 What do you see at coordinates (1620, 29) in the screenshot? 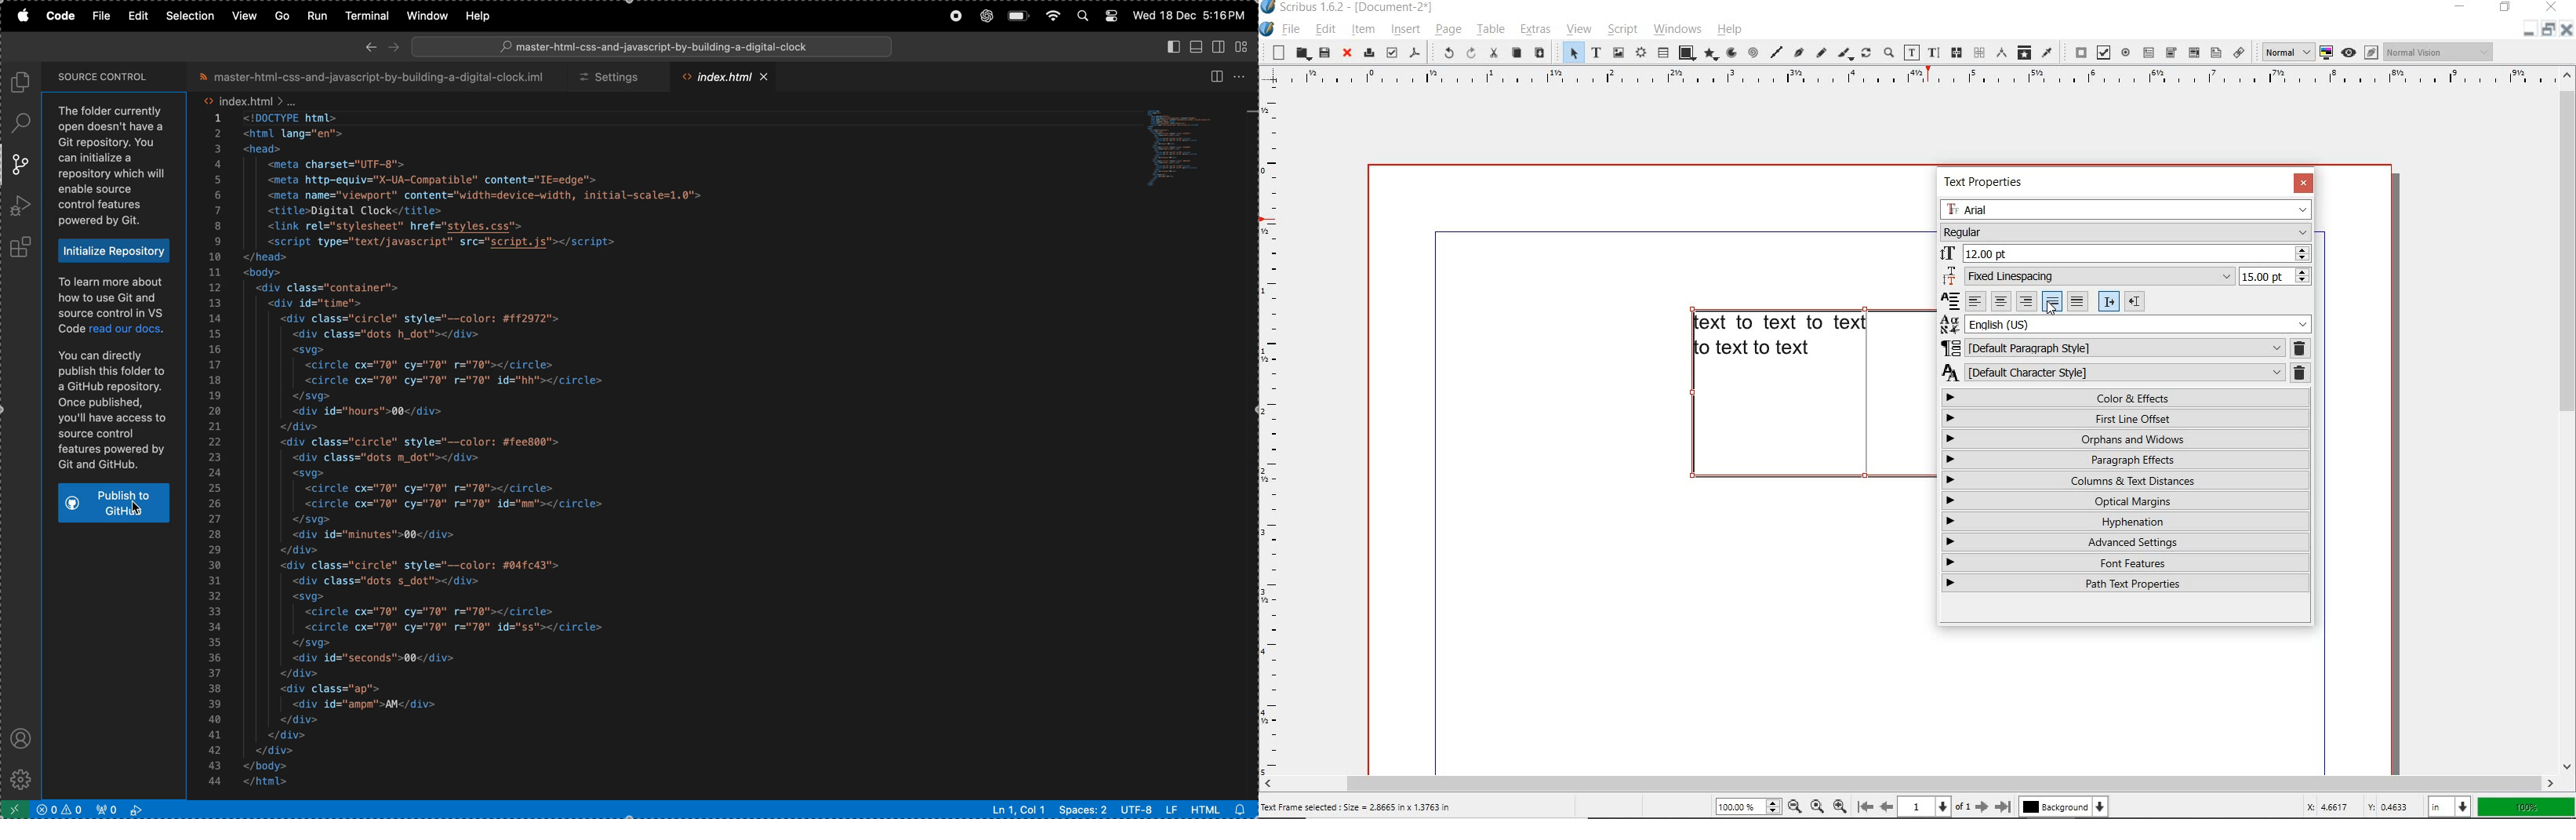
I see `script` at bounding box center [1620, 29].